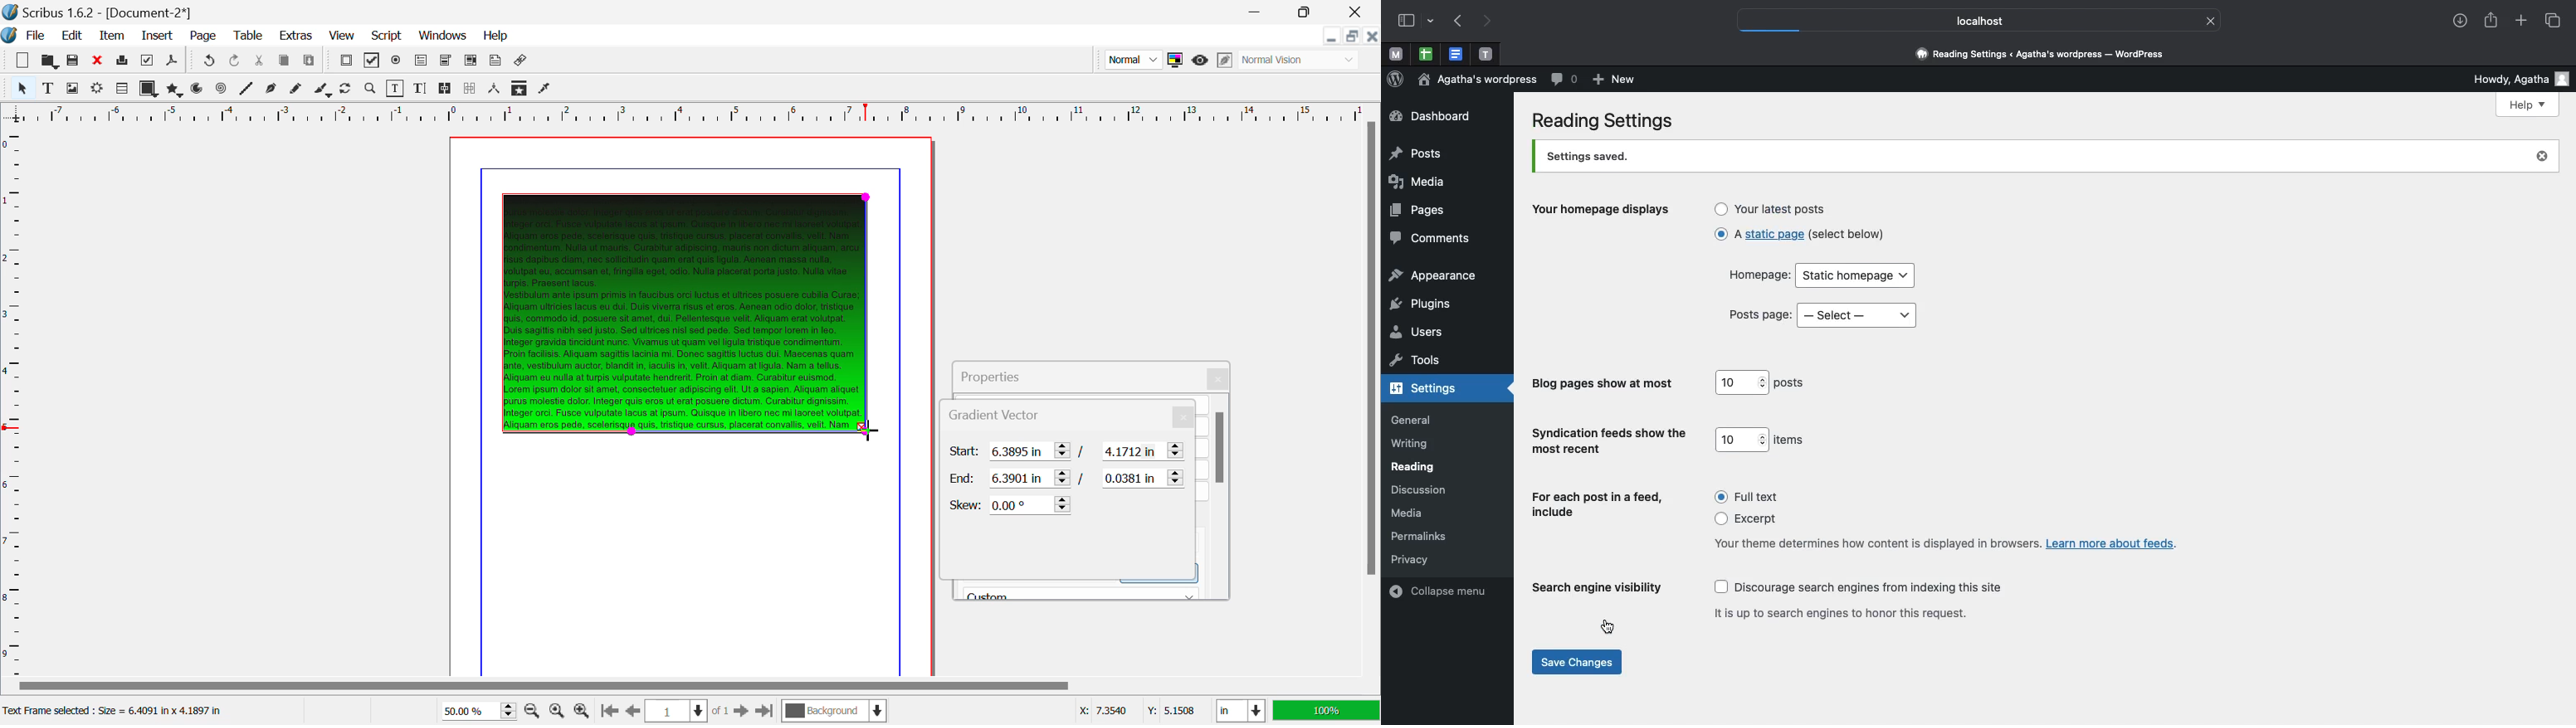 The width and height of the screenshot is (2576, 728). Describe the element at coordinates (1607, 122) in the screenshot. I see `Reading settings` at that location.